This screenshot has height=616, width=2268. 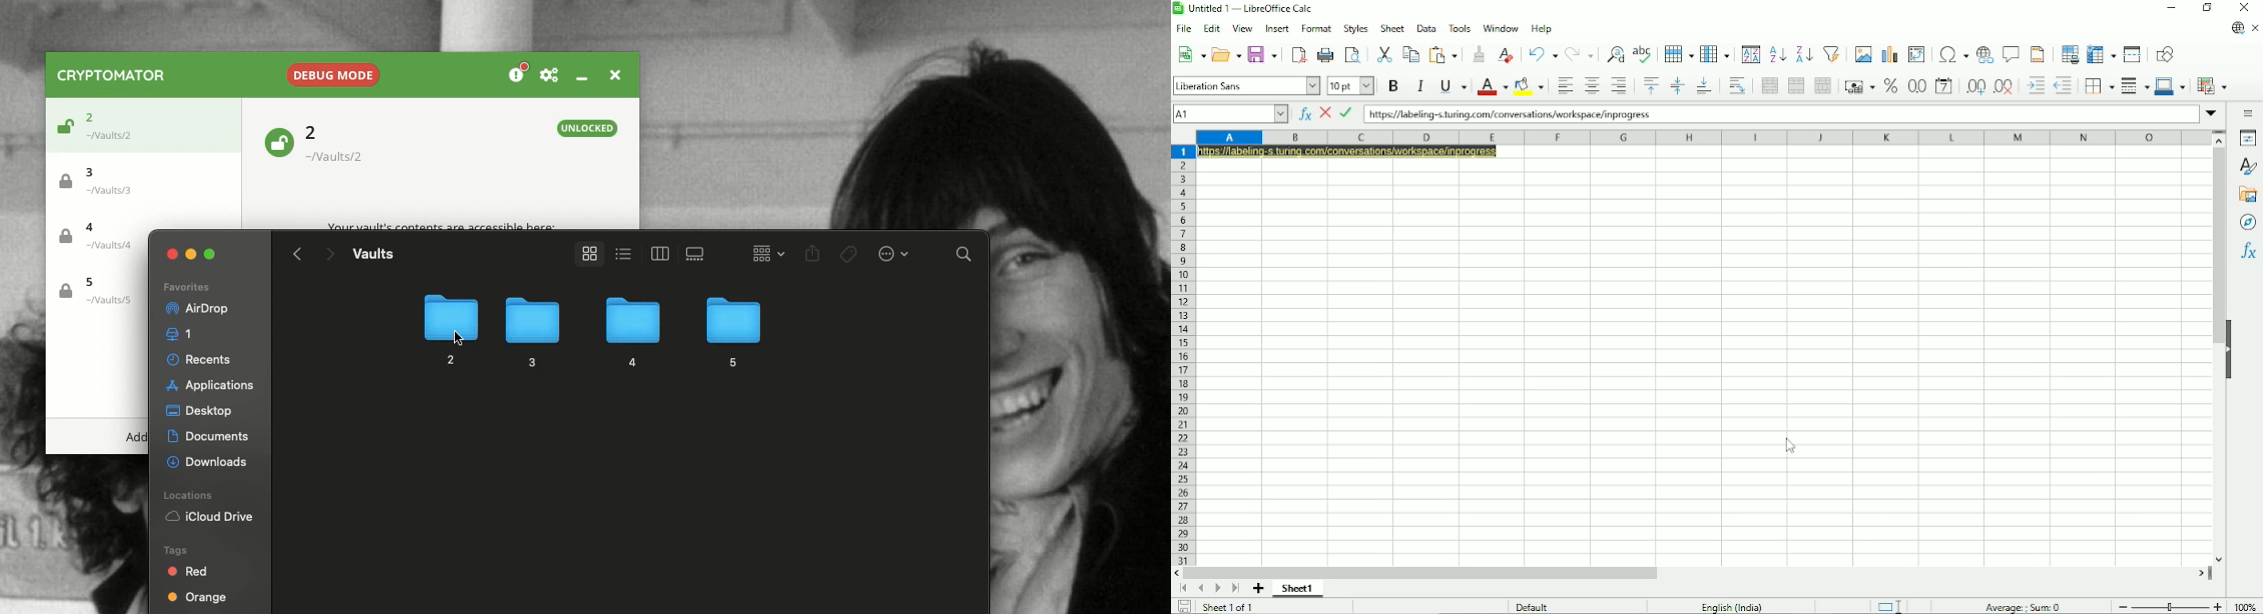 What do you see at coordinates (2247, 138) in the screenshot?
I see `Properties` at bounding box center [2247, 138].